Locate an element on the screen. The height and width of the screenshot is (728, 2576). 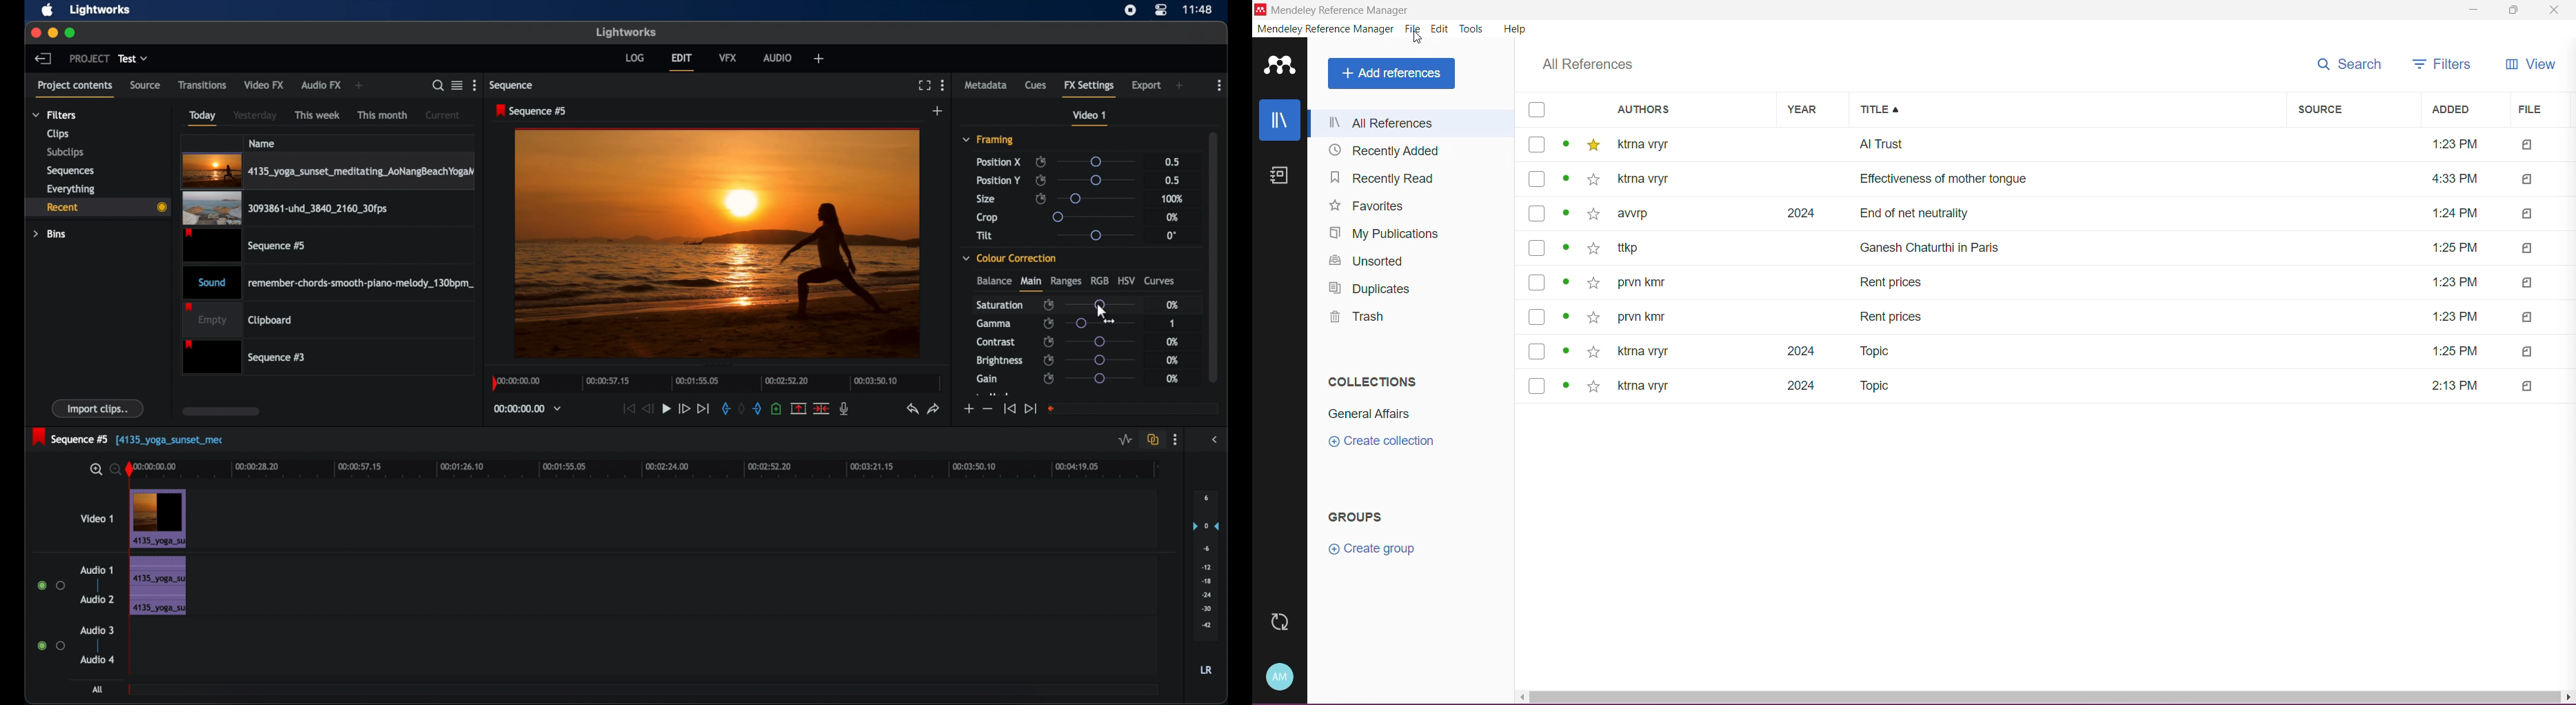
enable/disbale keyframes is located at coordinates (1050, 304).